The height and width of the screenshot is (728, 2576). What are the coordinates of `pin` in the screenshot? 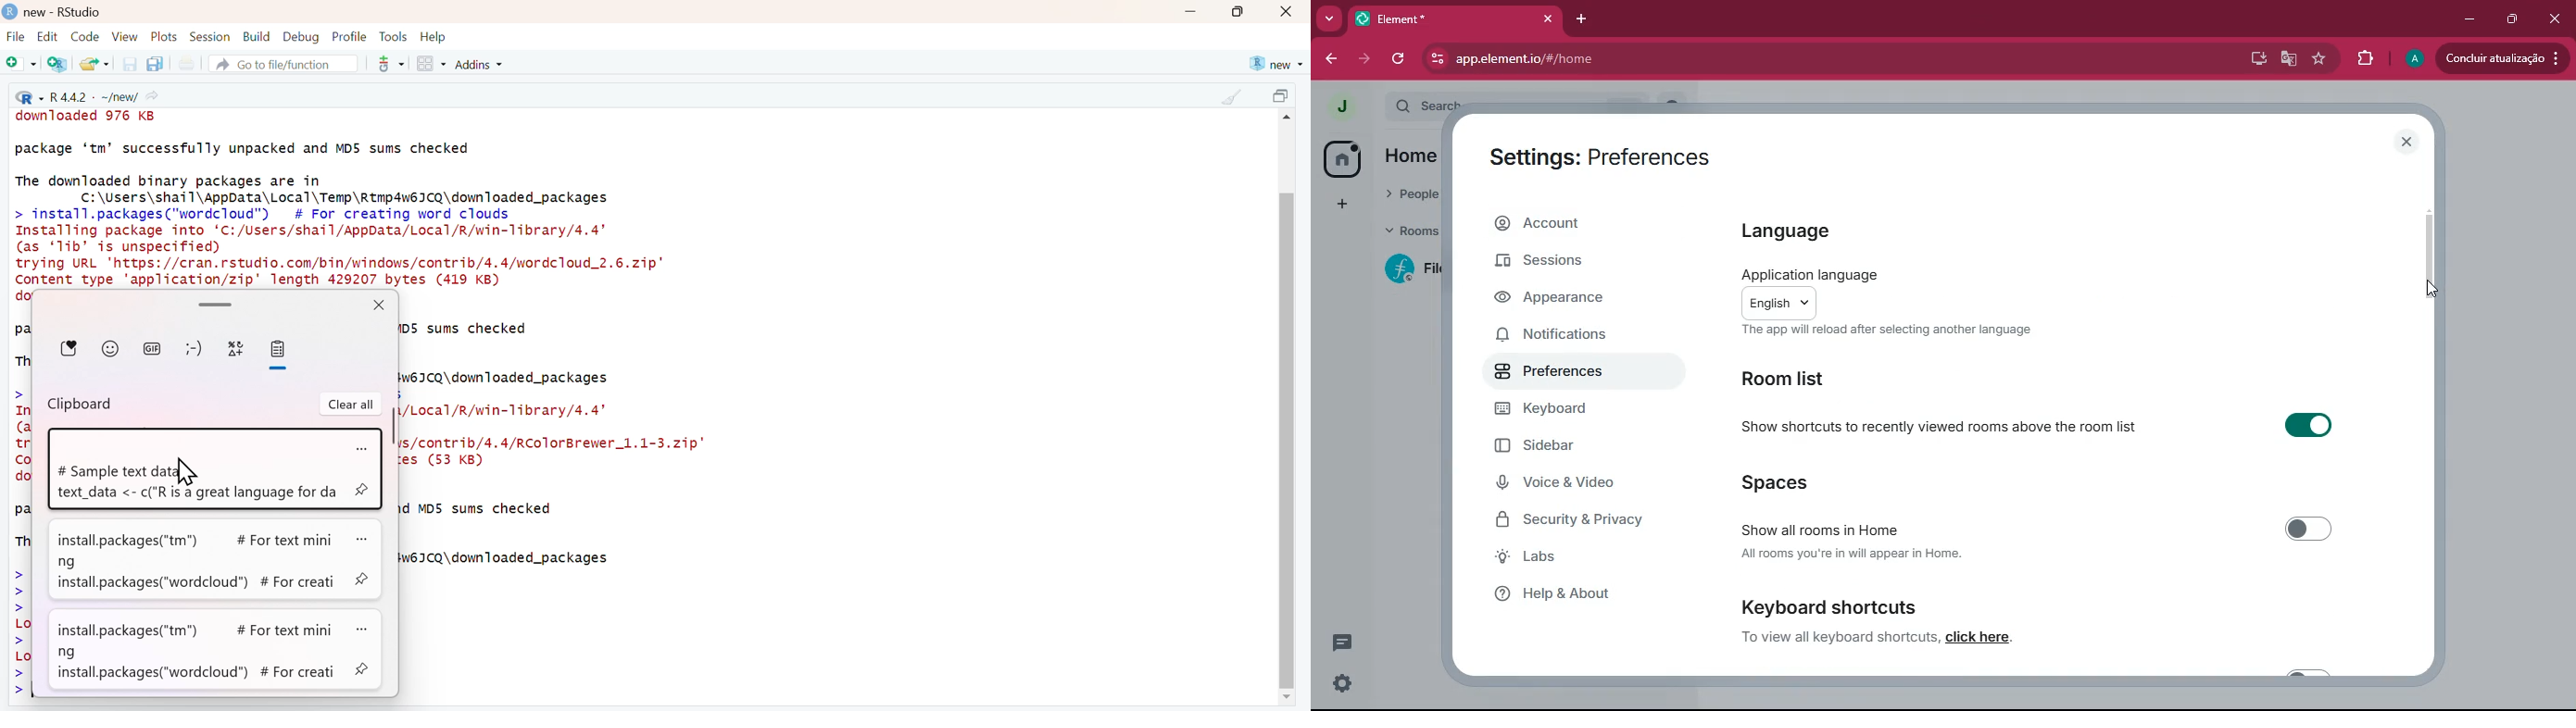 It's located at (365, 491).